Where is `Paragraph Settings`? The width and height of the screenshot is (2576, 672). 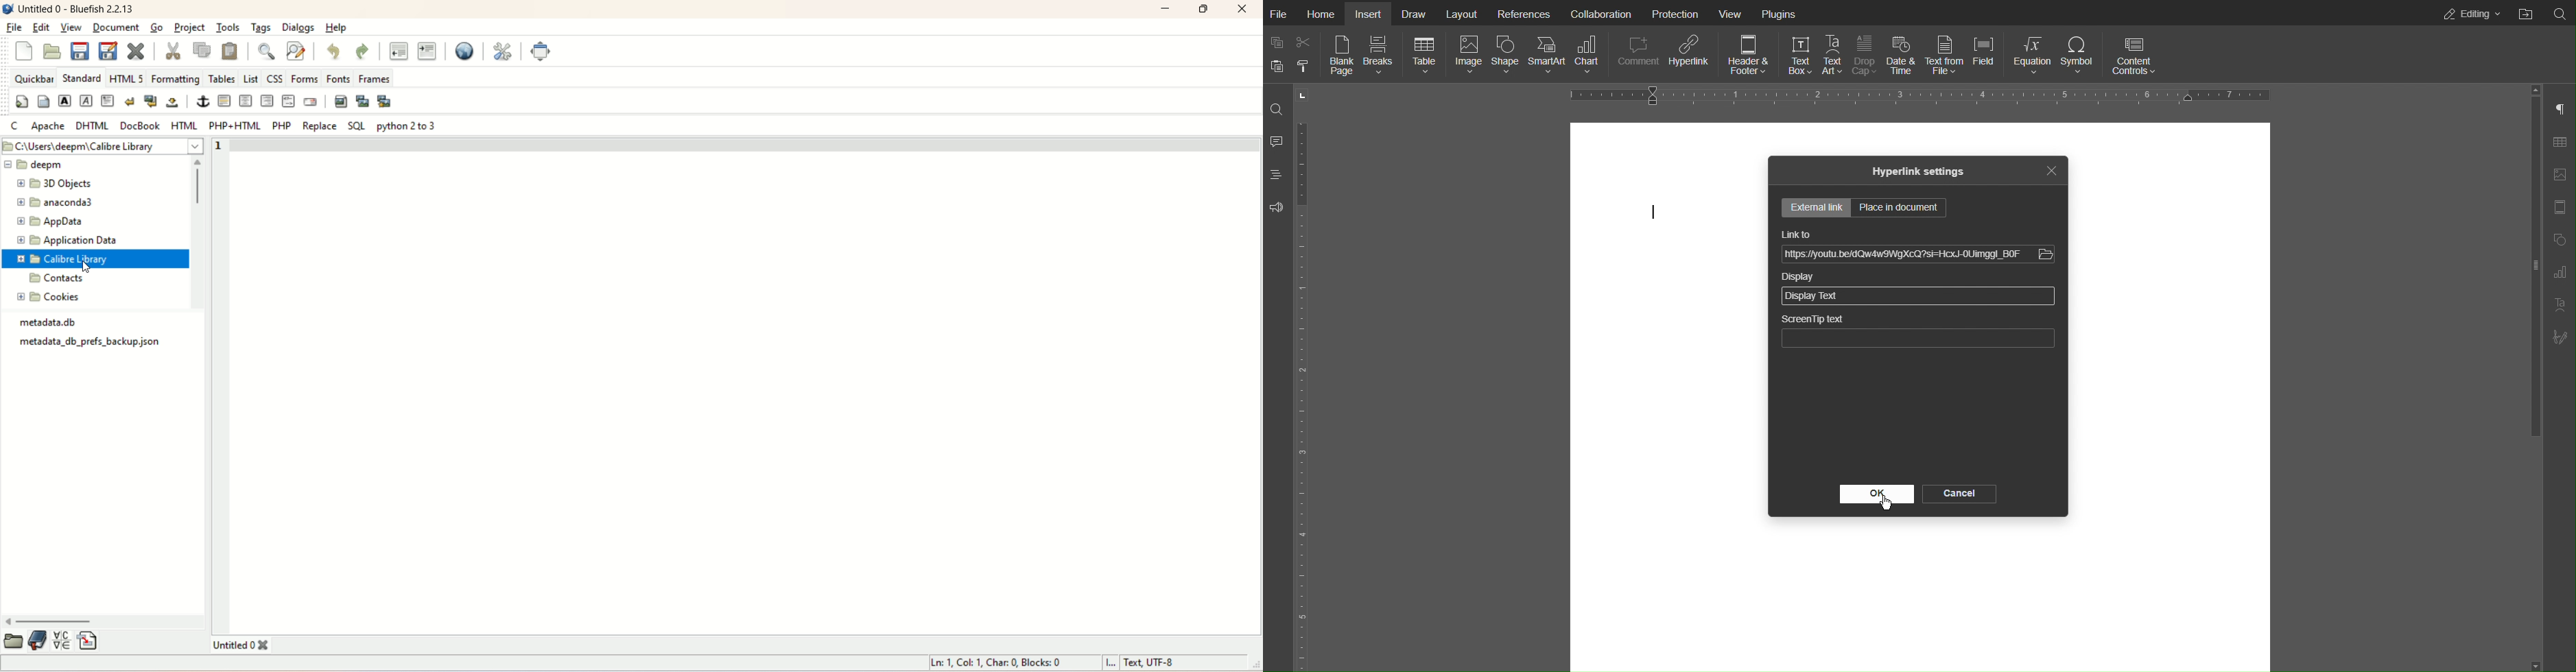
Paragraph Settings is located at coordinates (2560, 106).